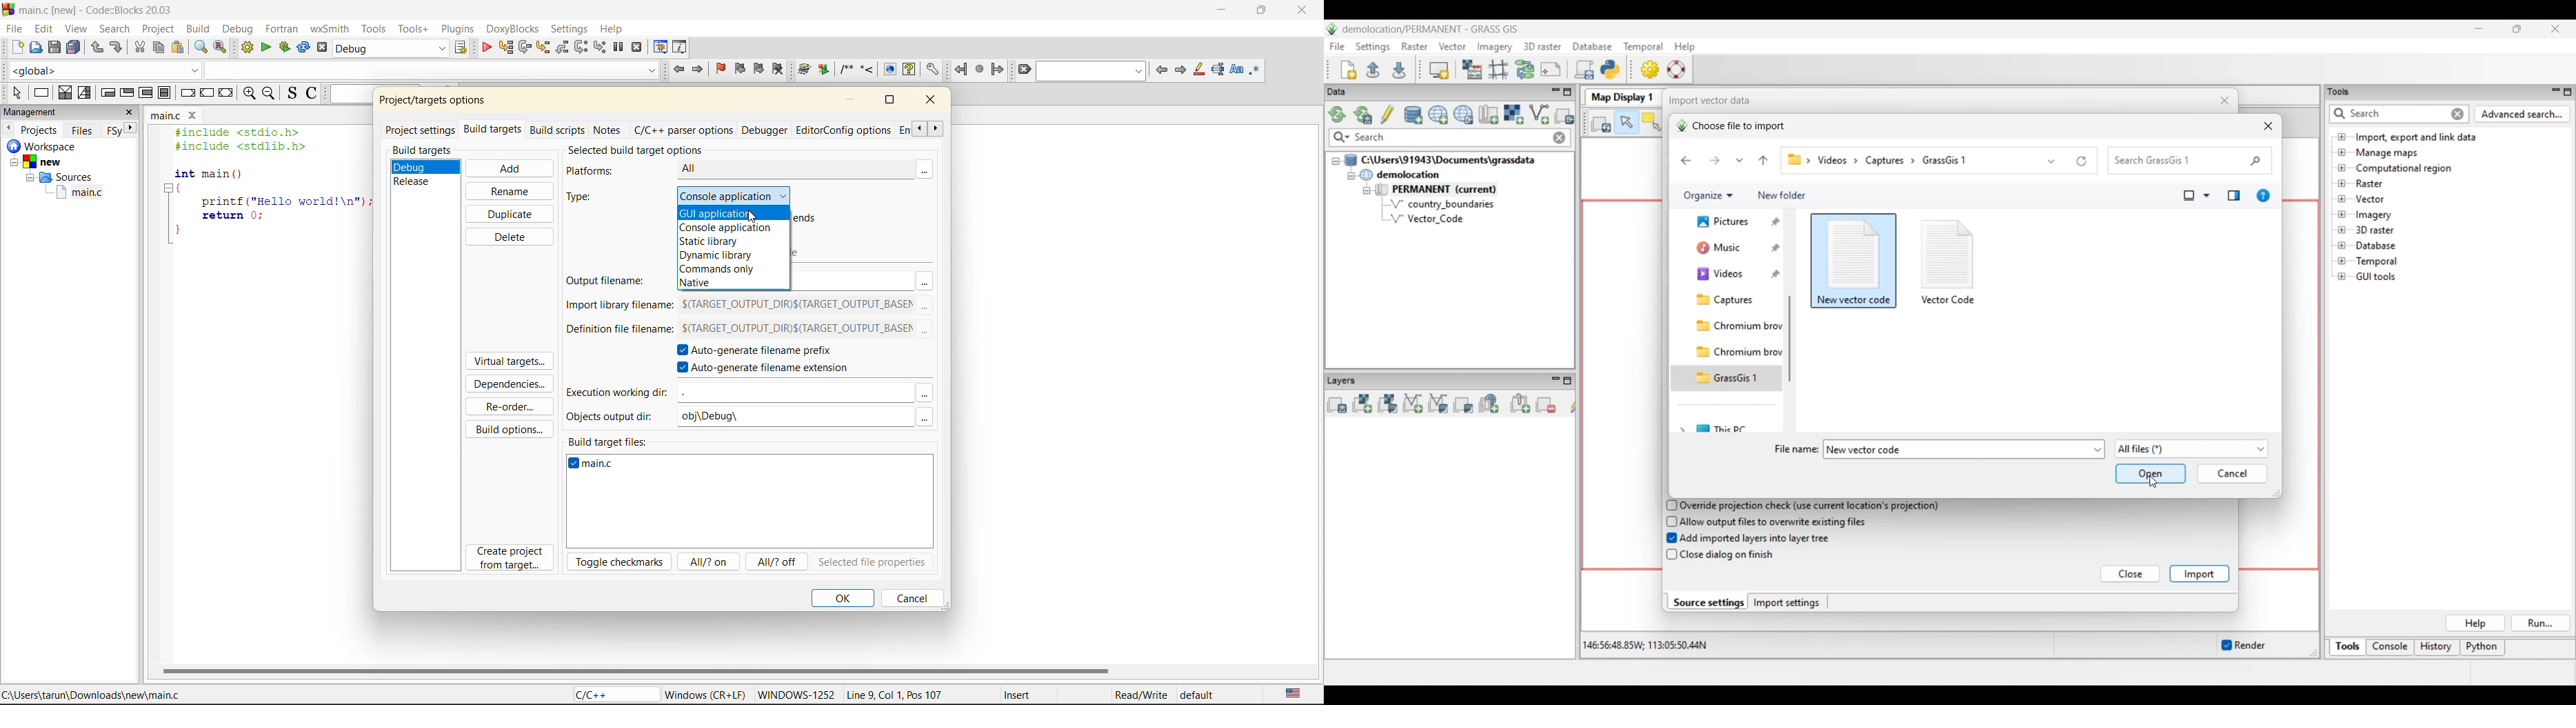 This screenshot has height=728, width=2576. Describe the element at coordinates (460, 46) in the screenshot. I see `show select target dialog` at that location.